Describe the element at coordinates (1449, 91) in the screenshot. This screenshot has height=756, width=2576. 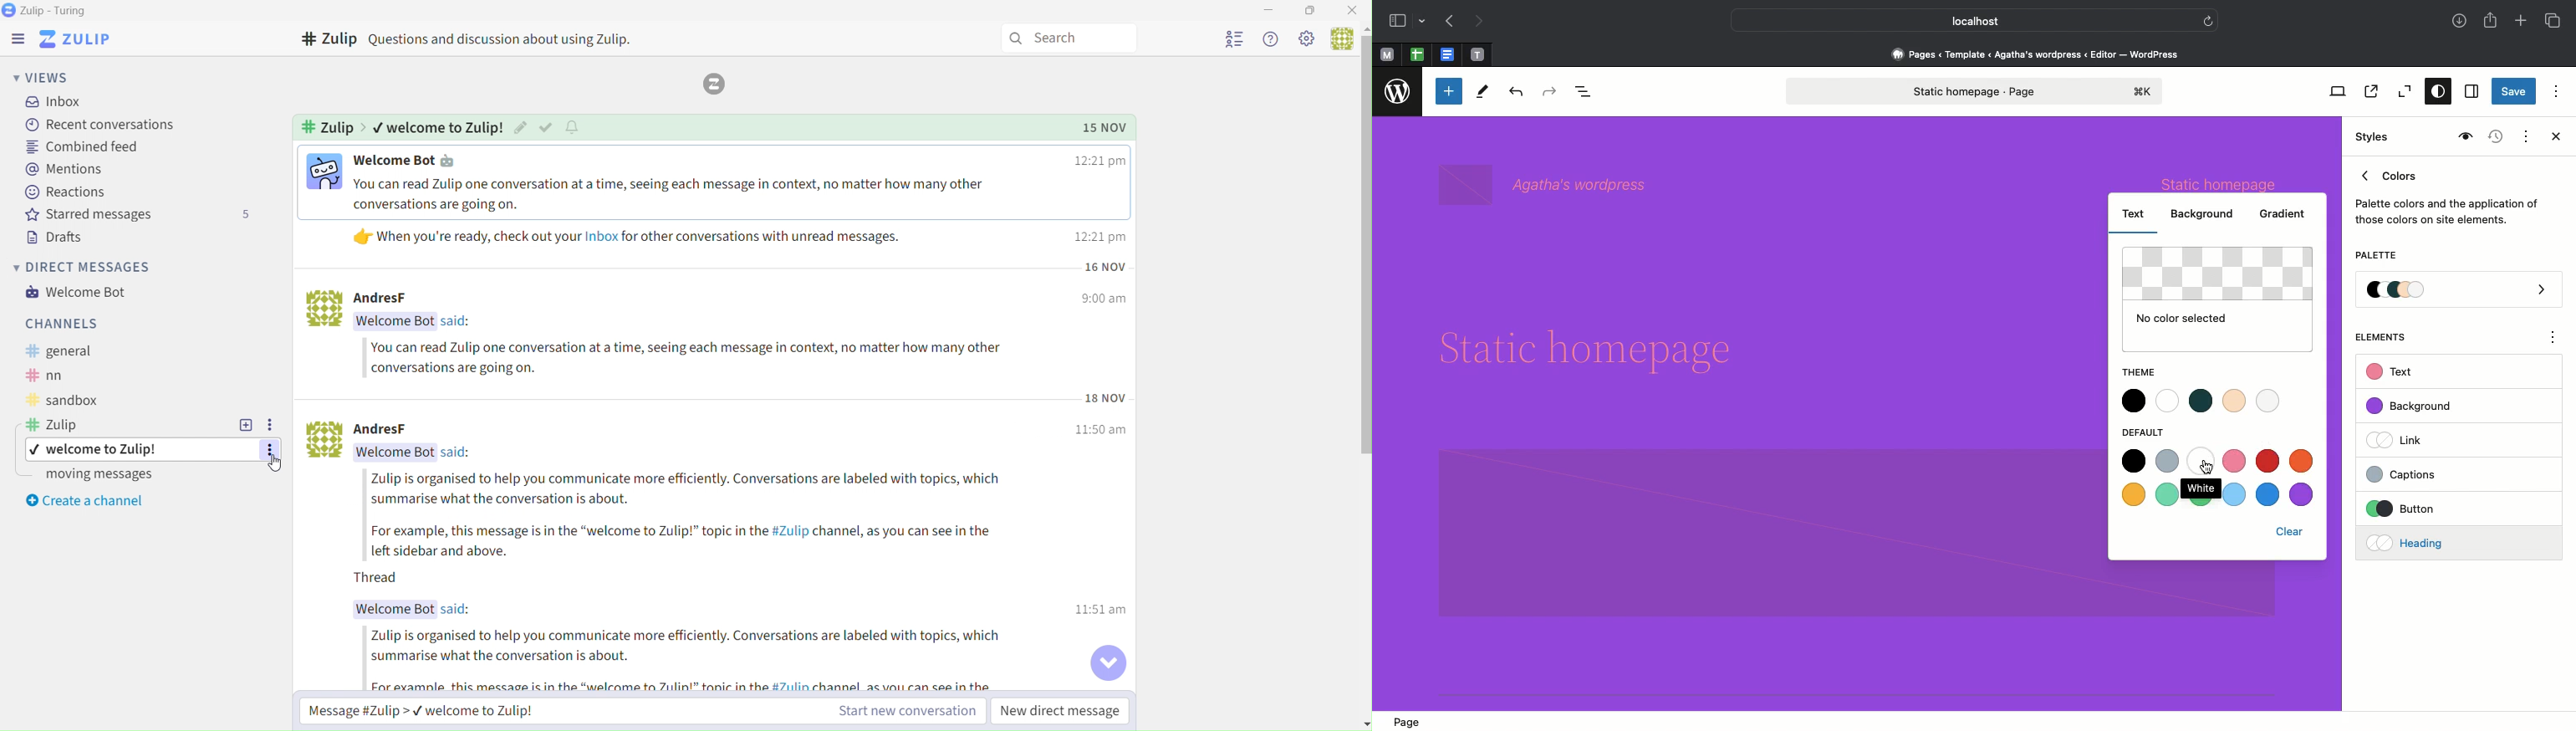
I see `Toggle blocker` at that location.